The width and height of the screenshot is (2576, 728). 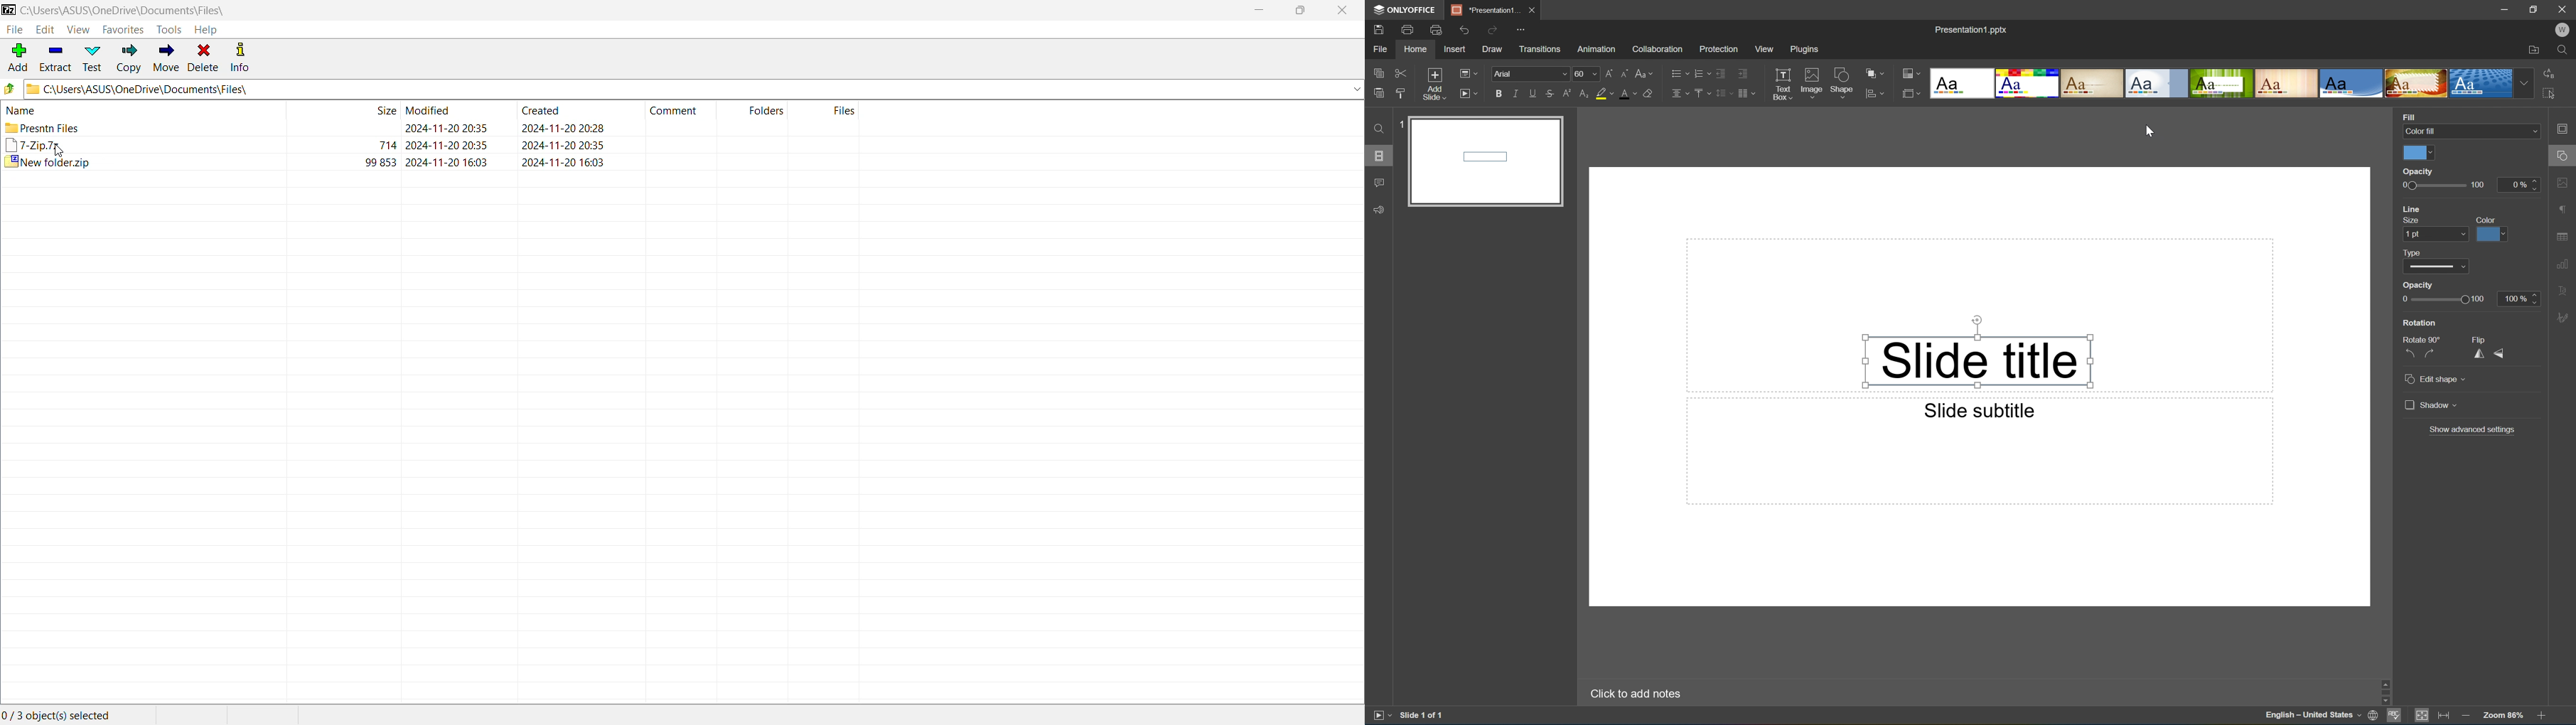 I want to click on Restore down, so click(x=2532, y=9).